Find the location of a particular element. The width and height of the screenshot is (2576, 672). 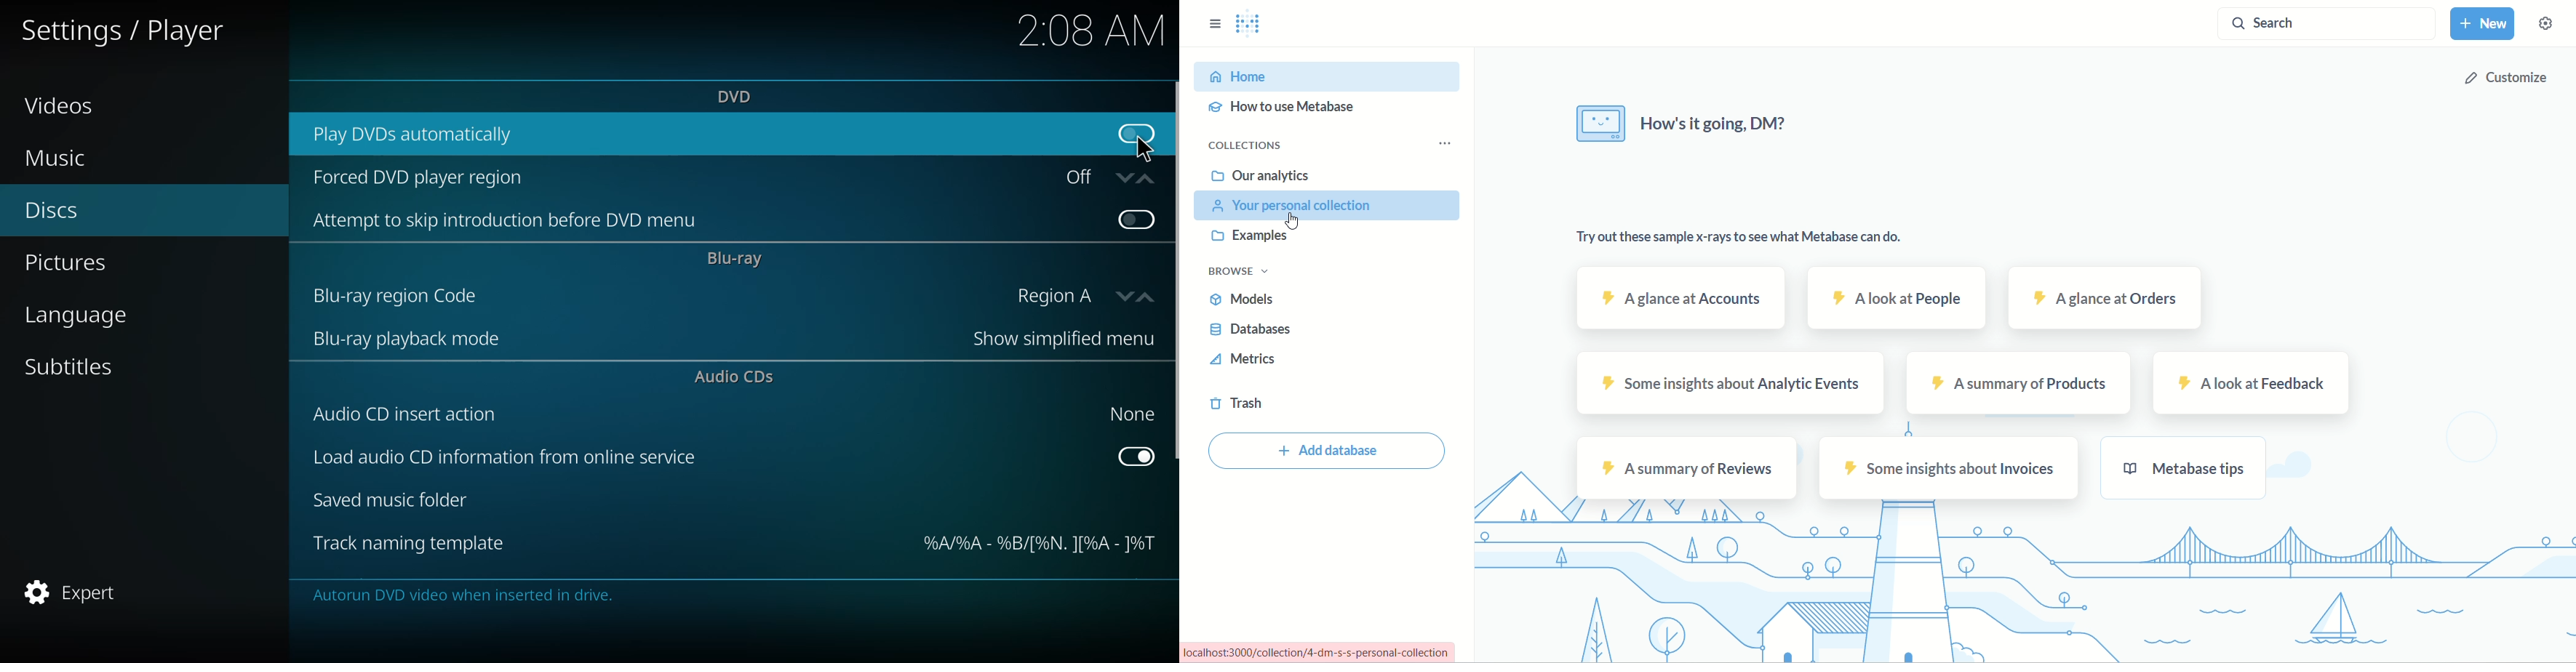

audio cds is located at coordinates (738, 378).